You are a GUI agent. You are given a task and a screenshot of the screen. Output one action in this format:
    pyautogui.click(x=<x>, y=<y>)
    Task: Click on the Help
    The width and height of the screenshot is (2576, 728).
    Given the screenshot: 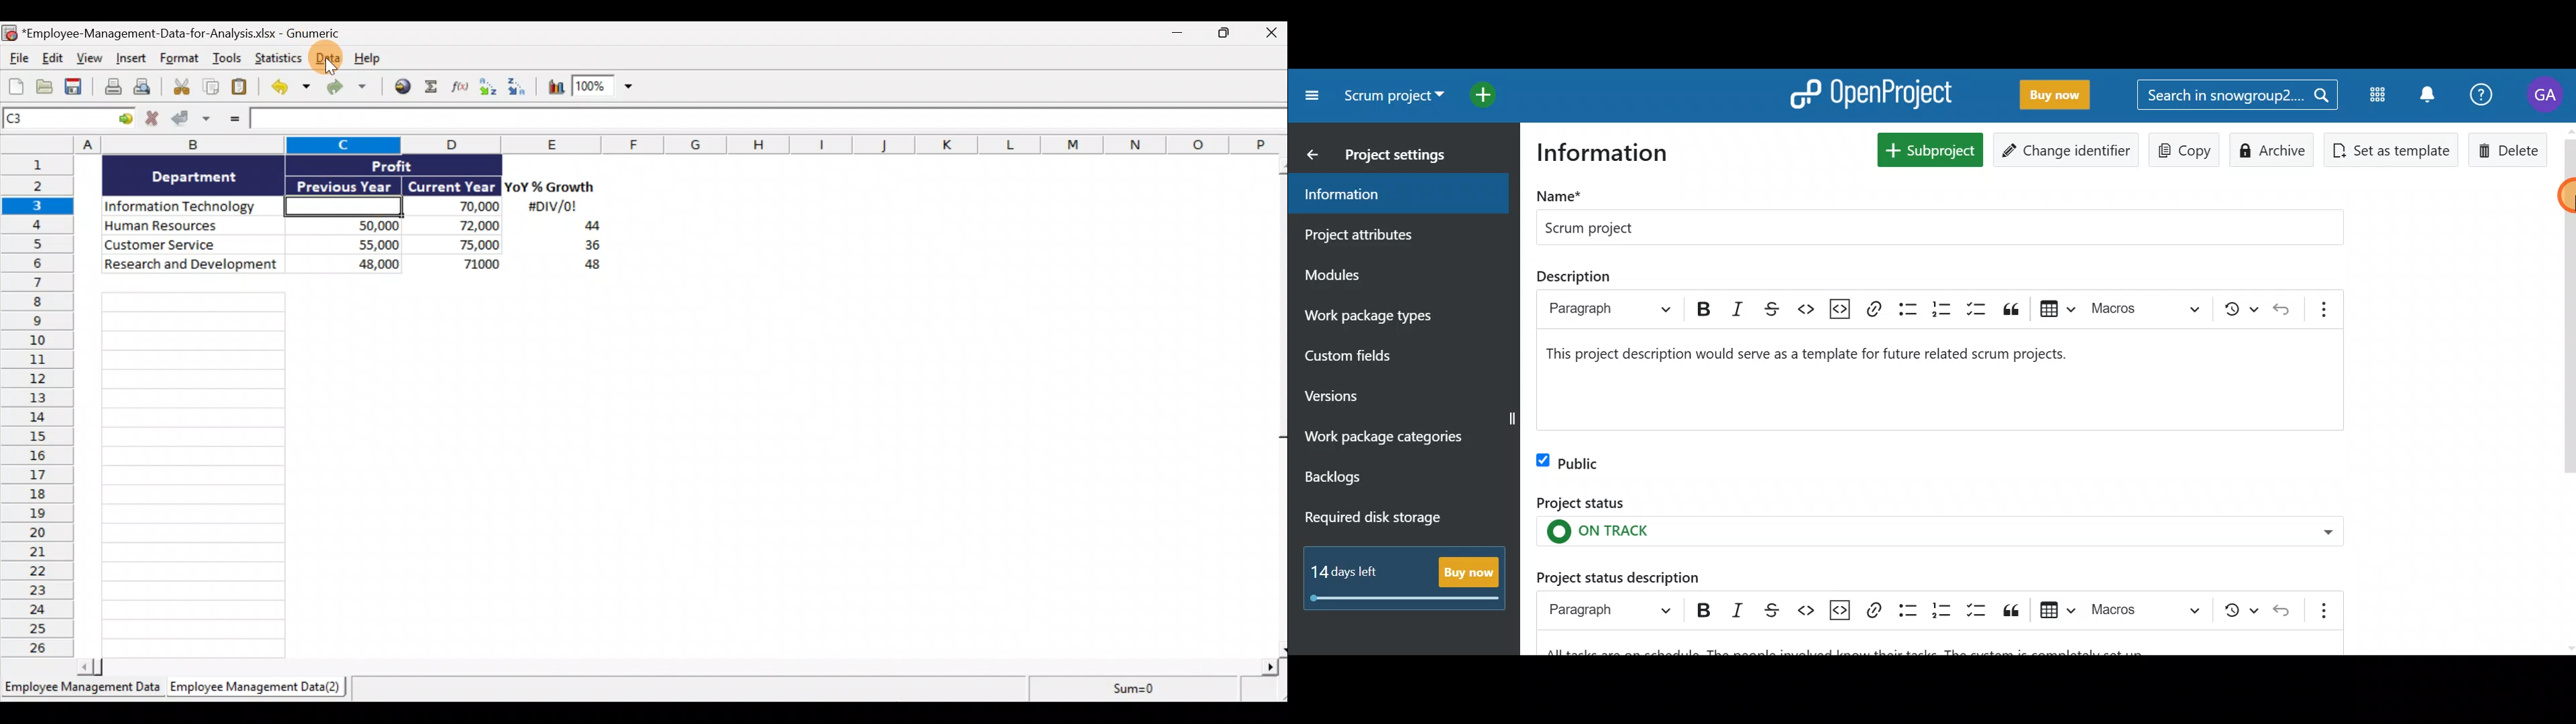 What is the action you would take?
    pyautogui.click(x=372, y=57)
    